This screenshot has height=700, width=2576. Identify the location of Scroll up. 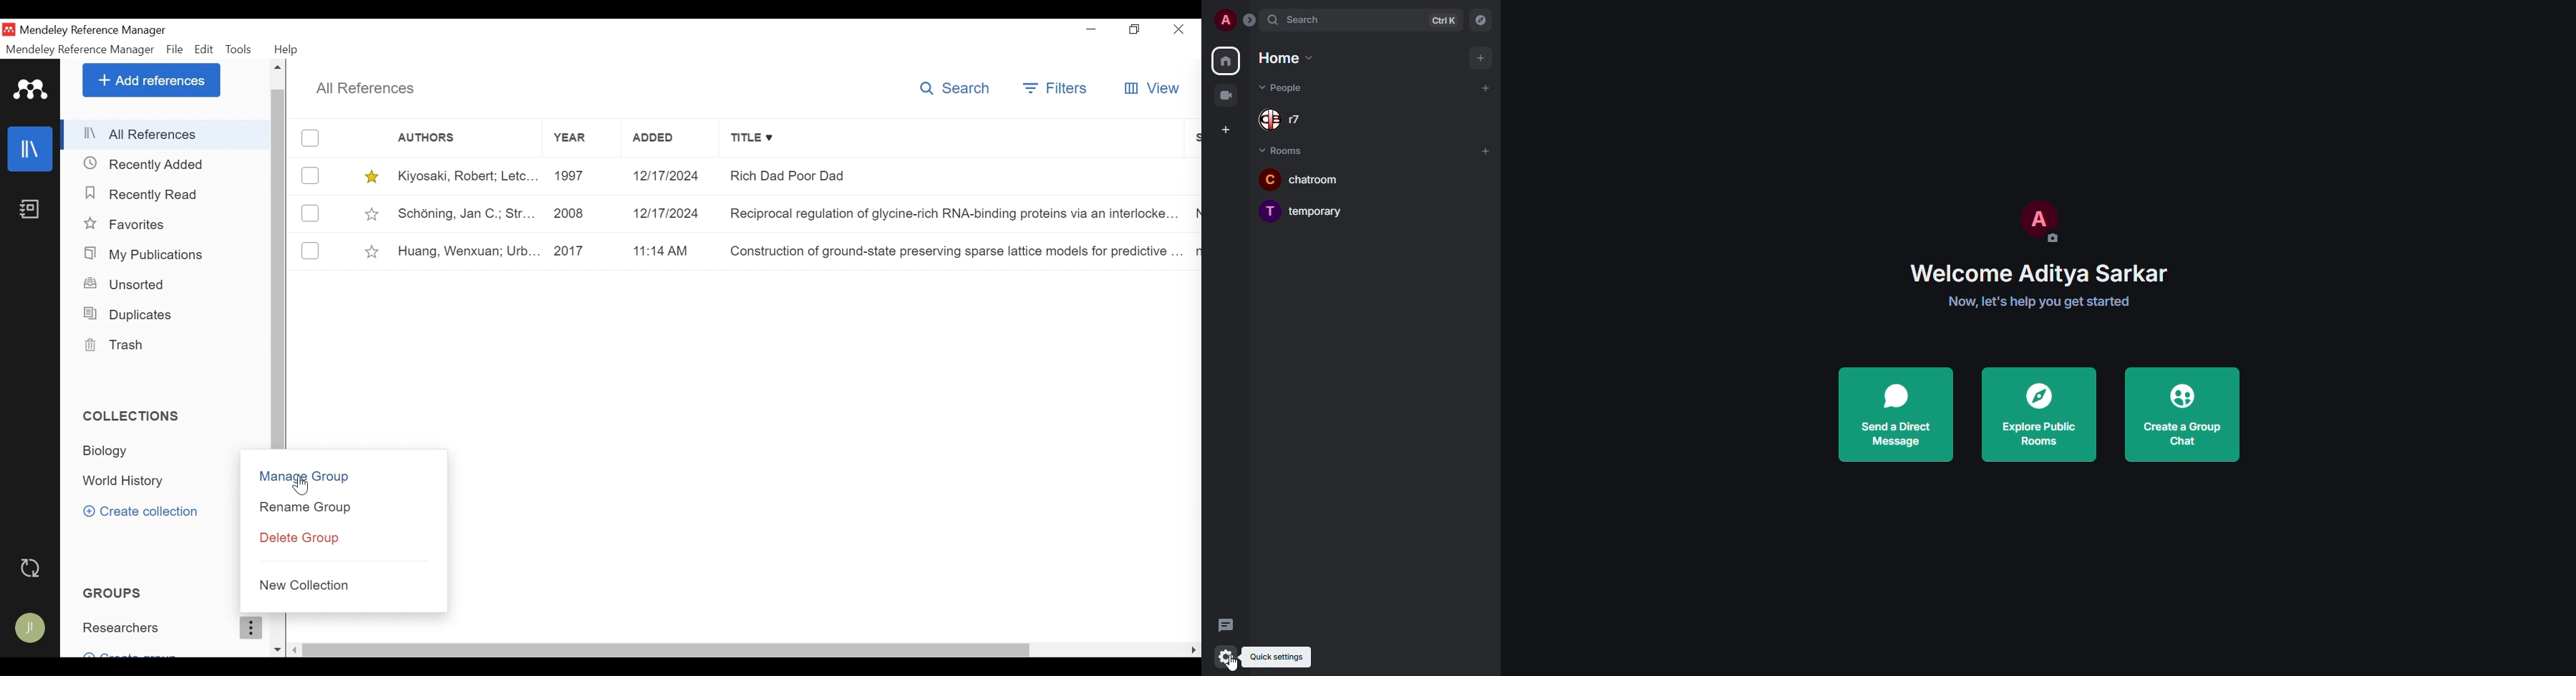
(279, 67).